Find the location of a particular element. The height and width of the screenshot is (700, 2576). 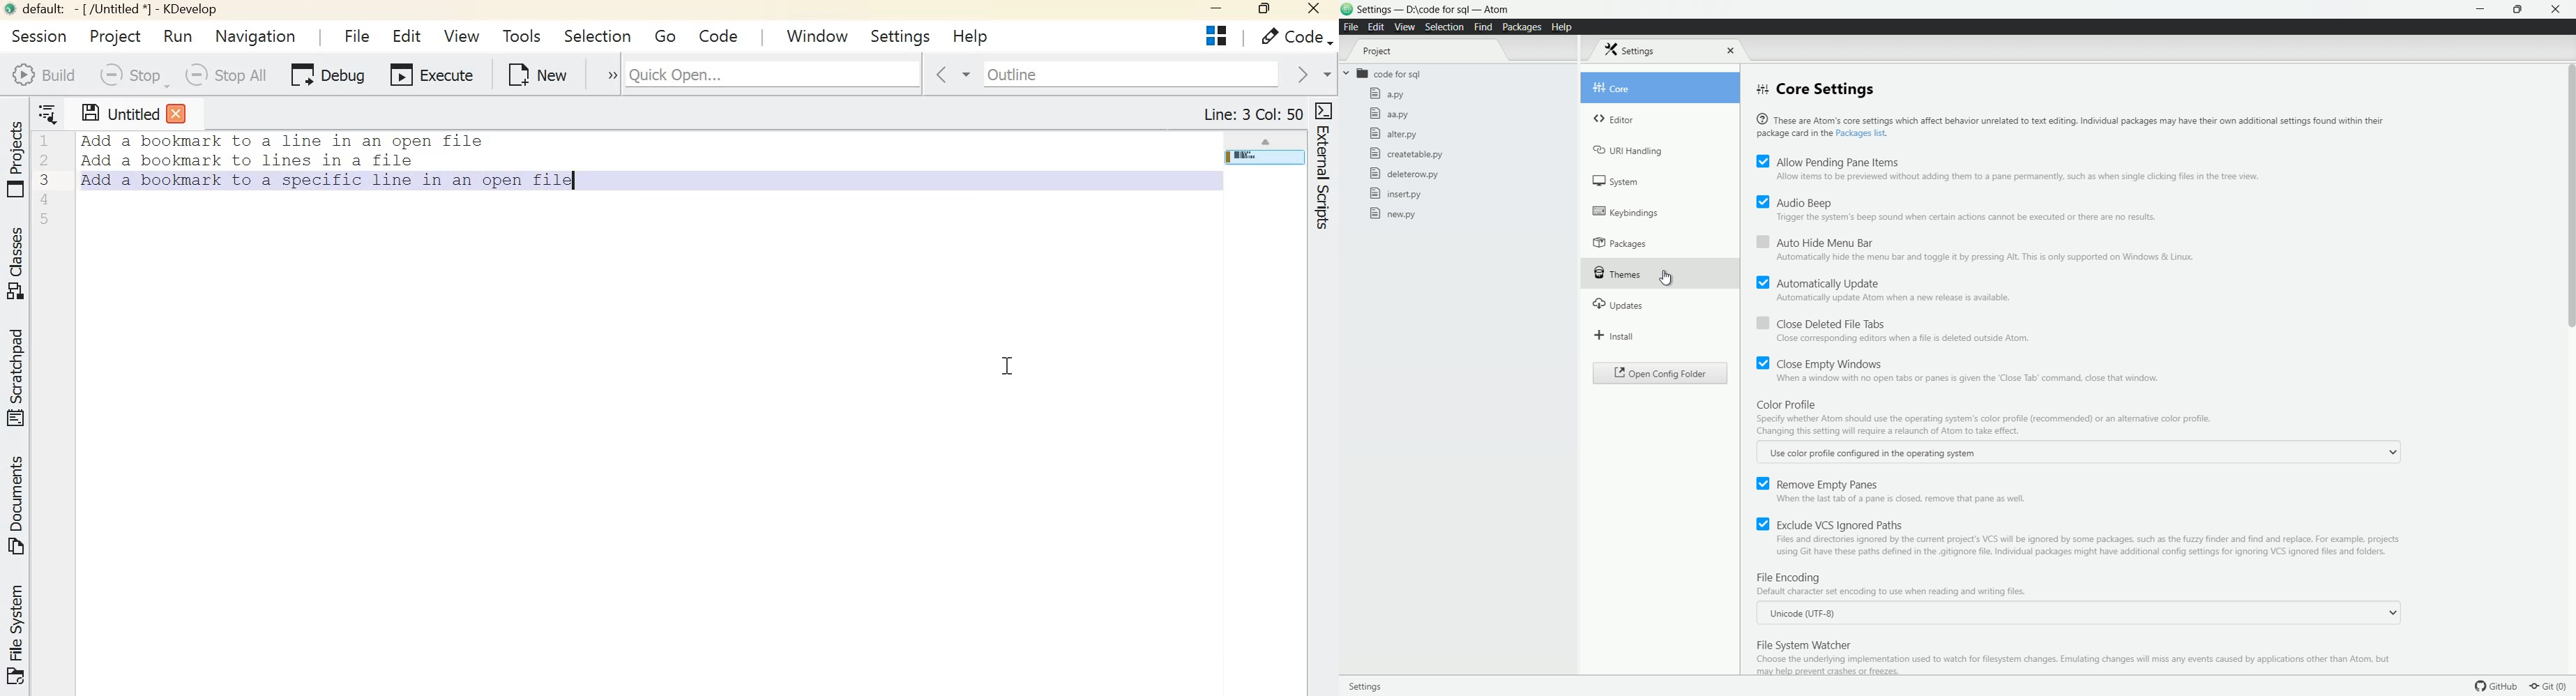

audio beep is located at coordinates (1794, 204).